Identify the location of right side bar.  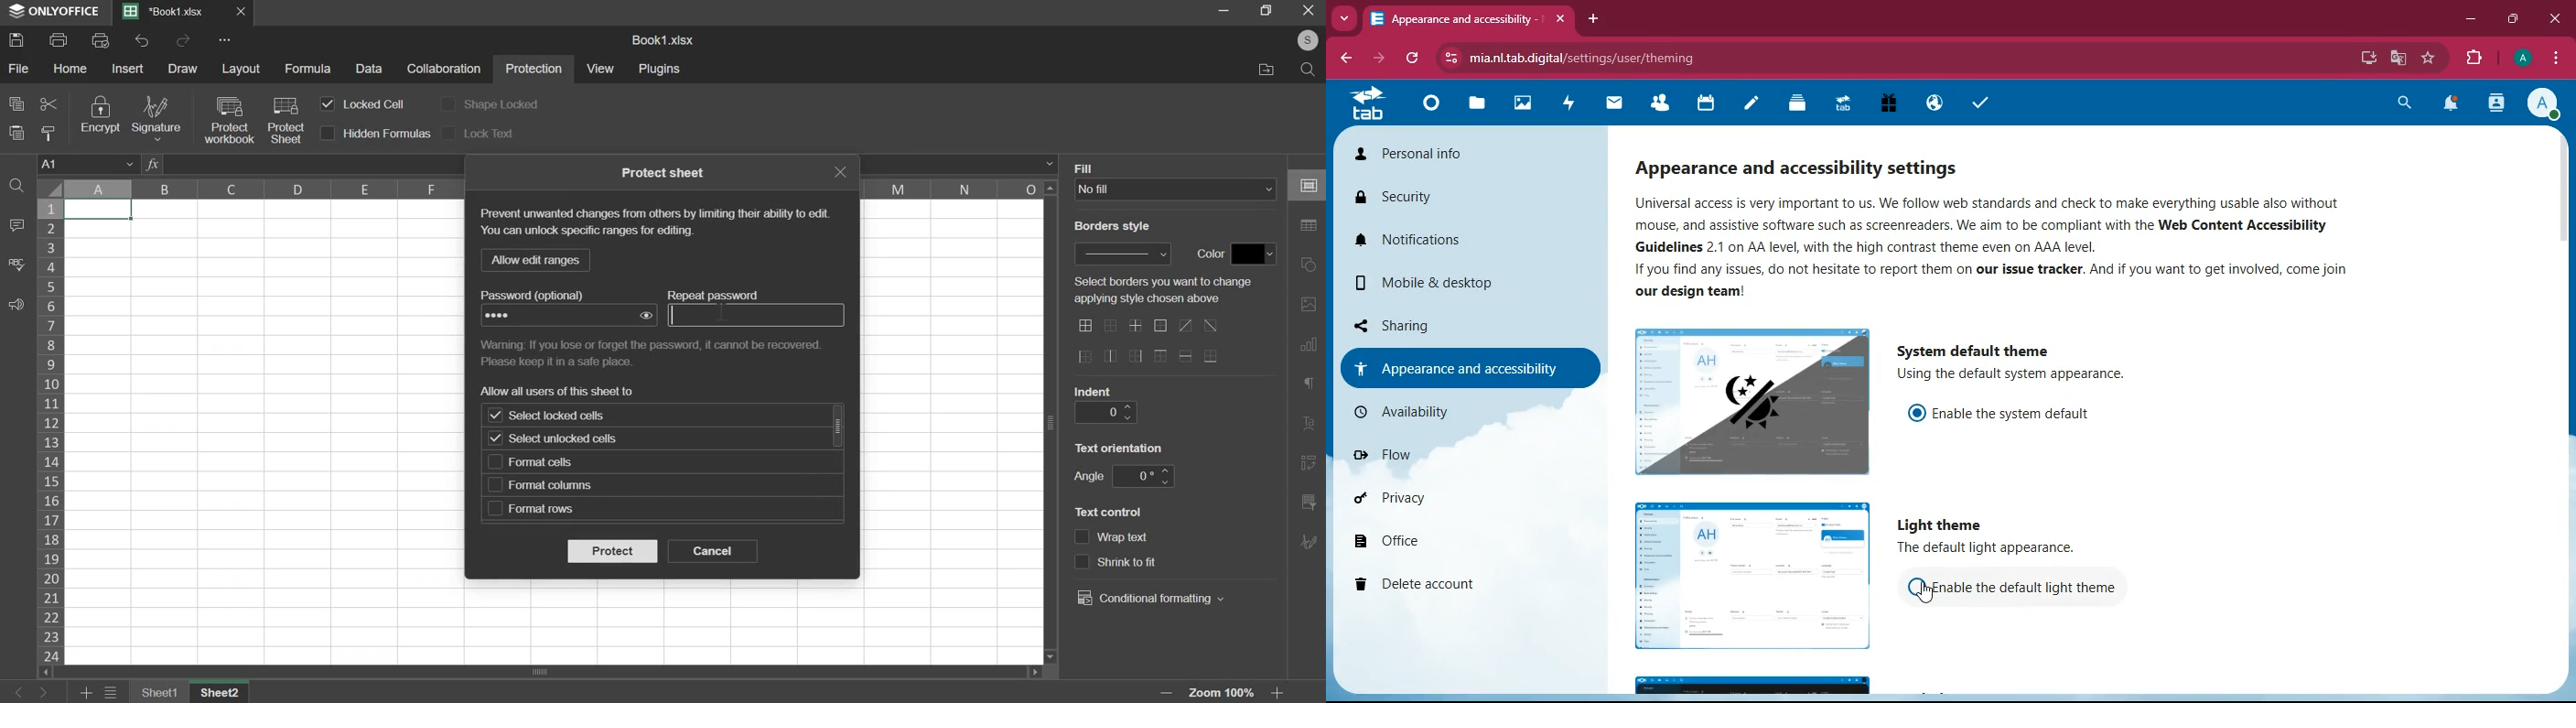
(1309, 265).